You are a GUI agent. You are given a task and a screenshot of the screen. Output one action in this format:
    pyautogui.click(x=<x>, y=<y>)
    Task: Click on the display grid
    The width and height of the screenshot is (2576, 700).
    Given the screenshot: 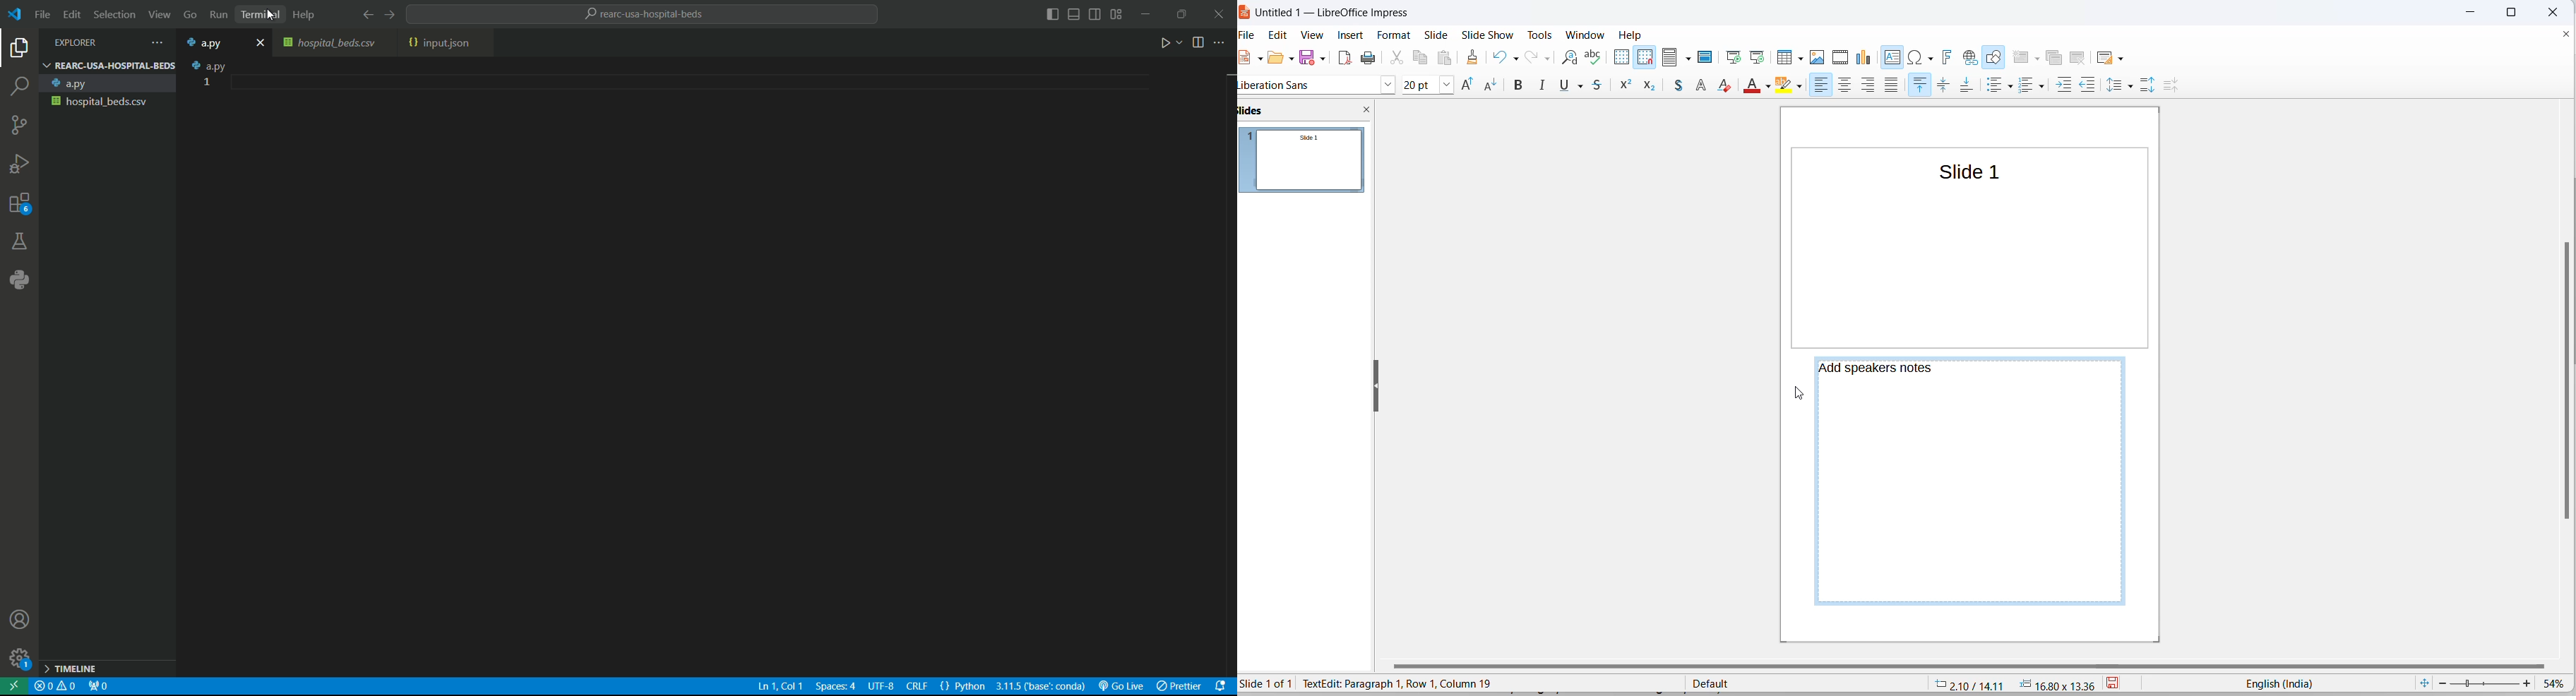 What is the action you would take?
    pyautogui.click(x=1622, y=56)
    